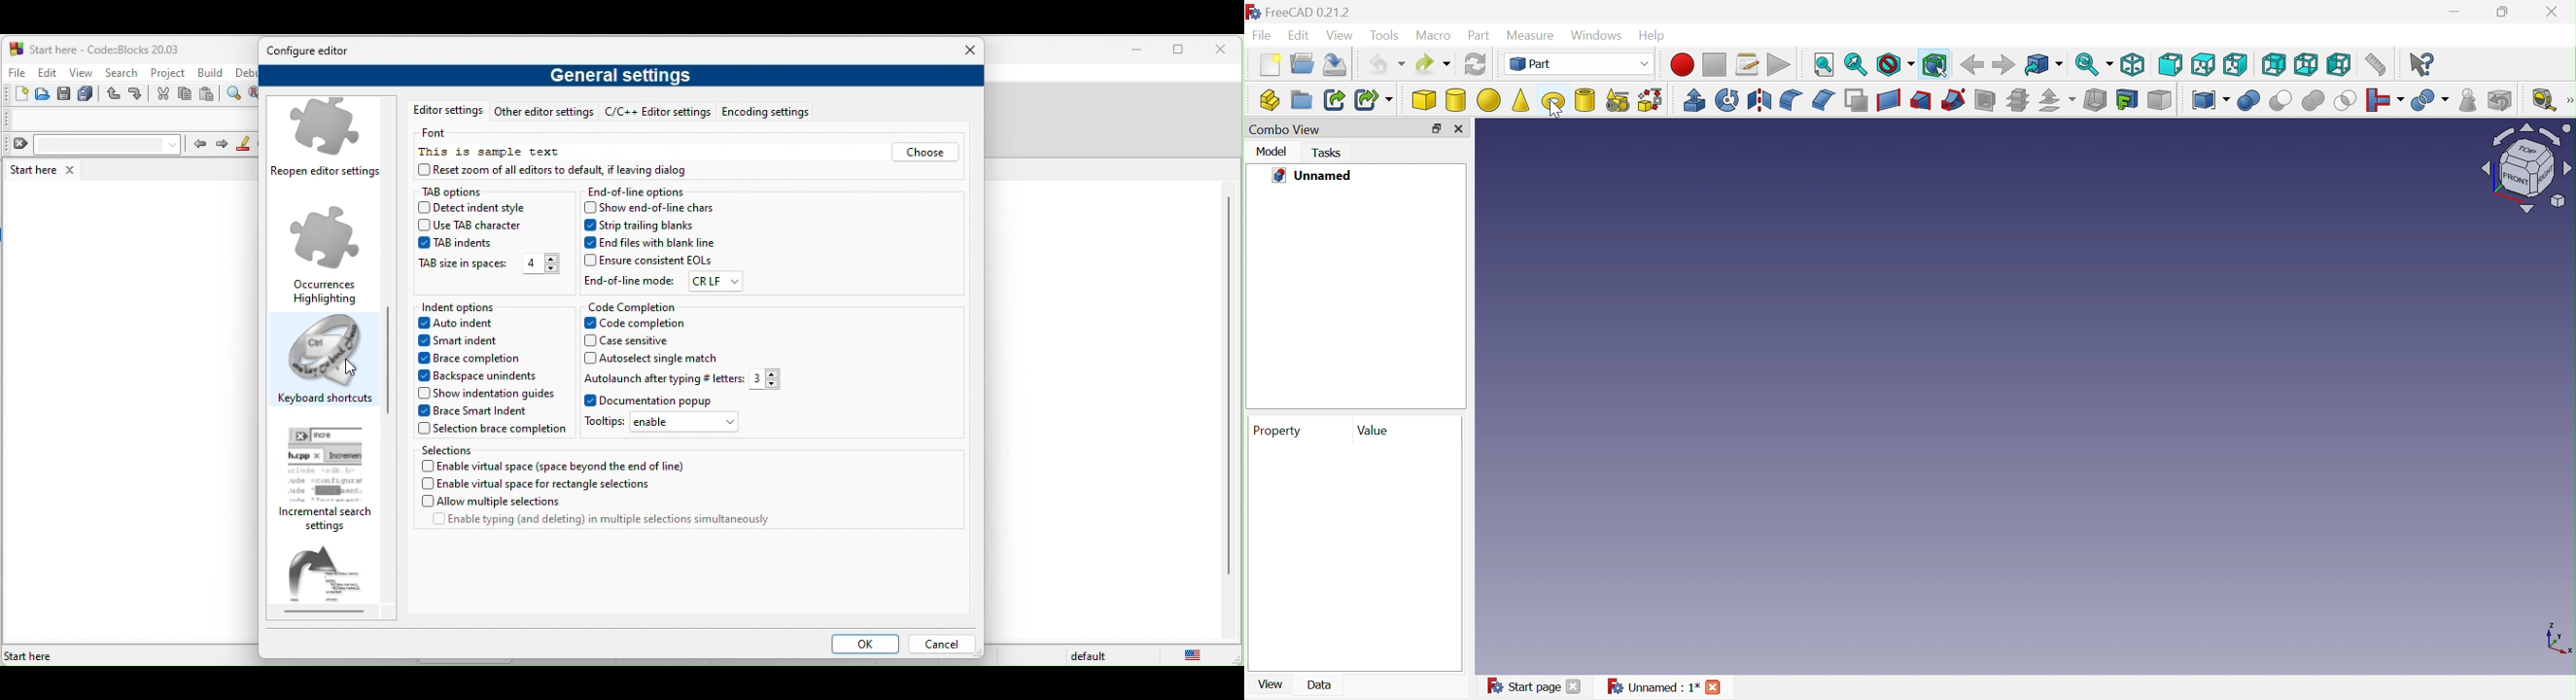 This screenshot has height=700, width=2576. What do you see at coordinates (1273, 151) in the screenshot?
I see `Model` at bounding box center [1273, 151].